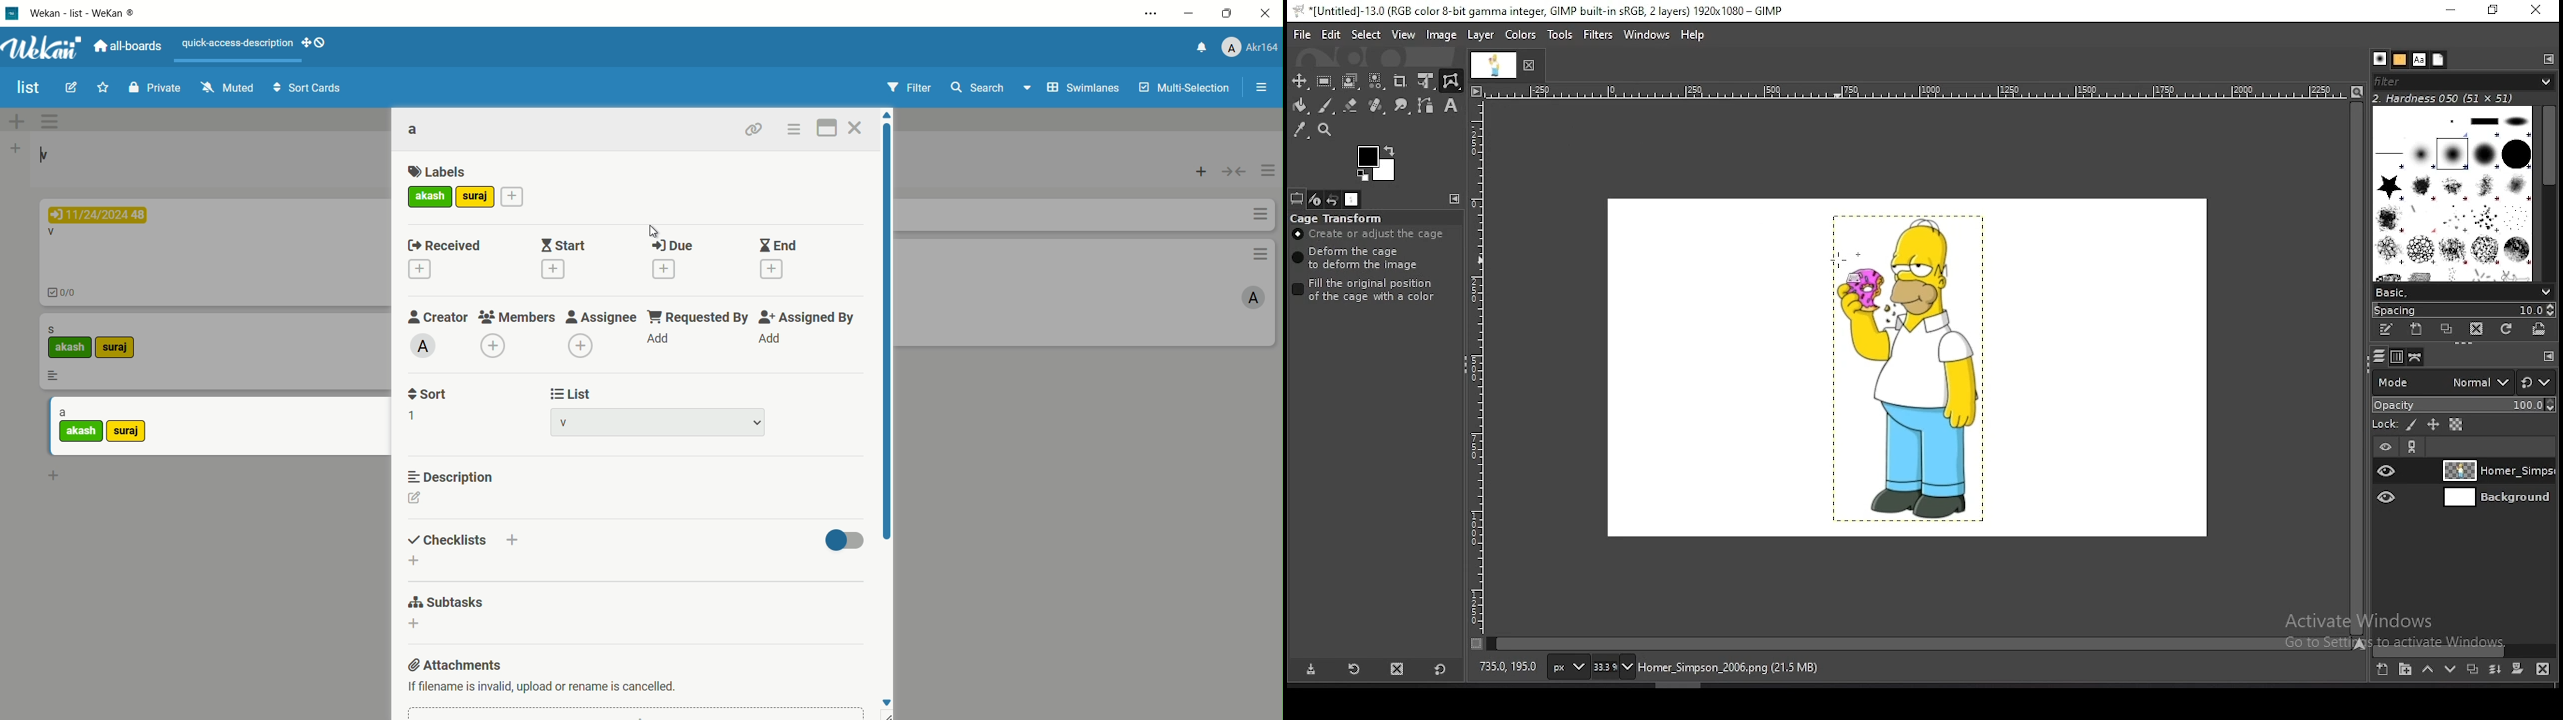  What do you see at coordinates (430, 392) in the screenshot?
I see `sort` at bounding box center [430, 392].